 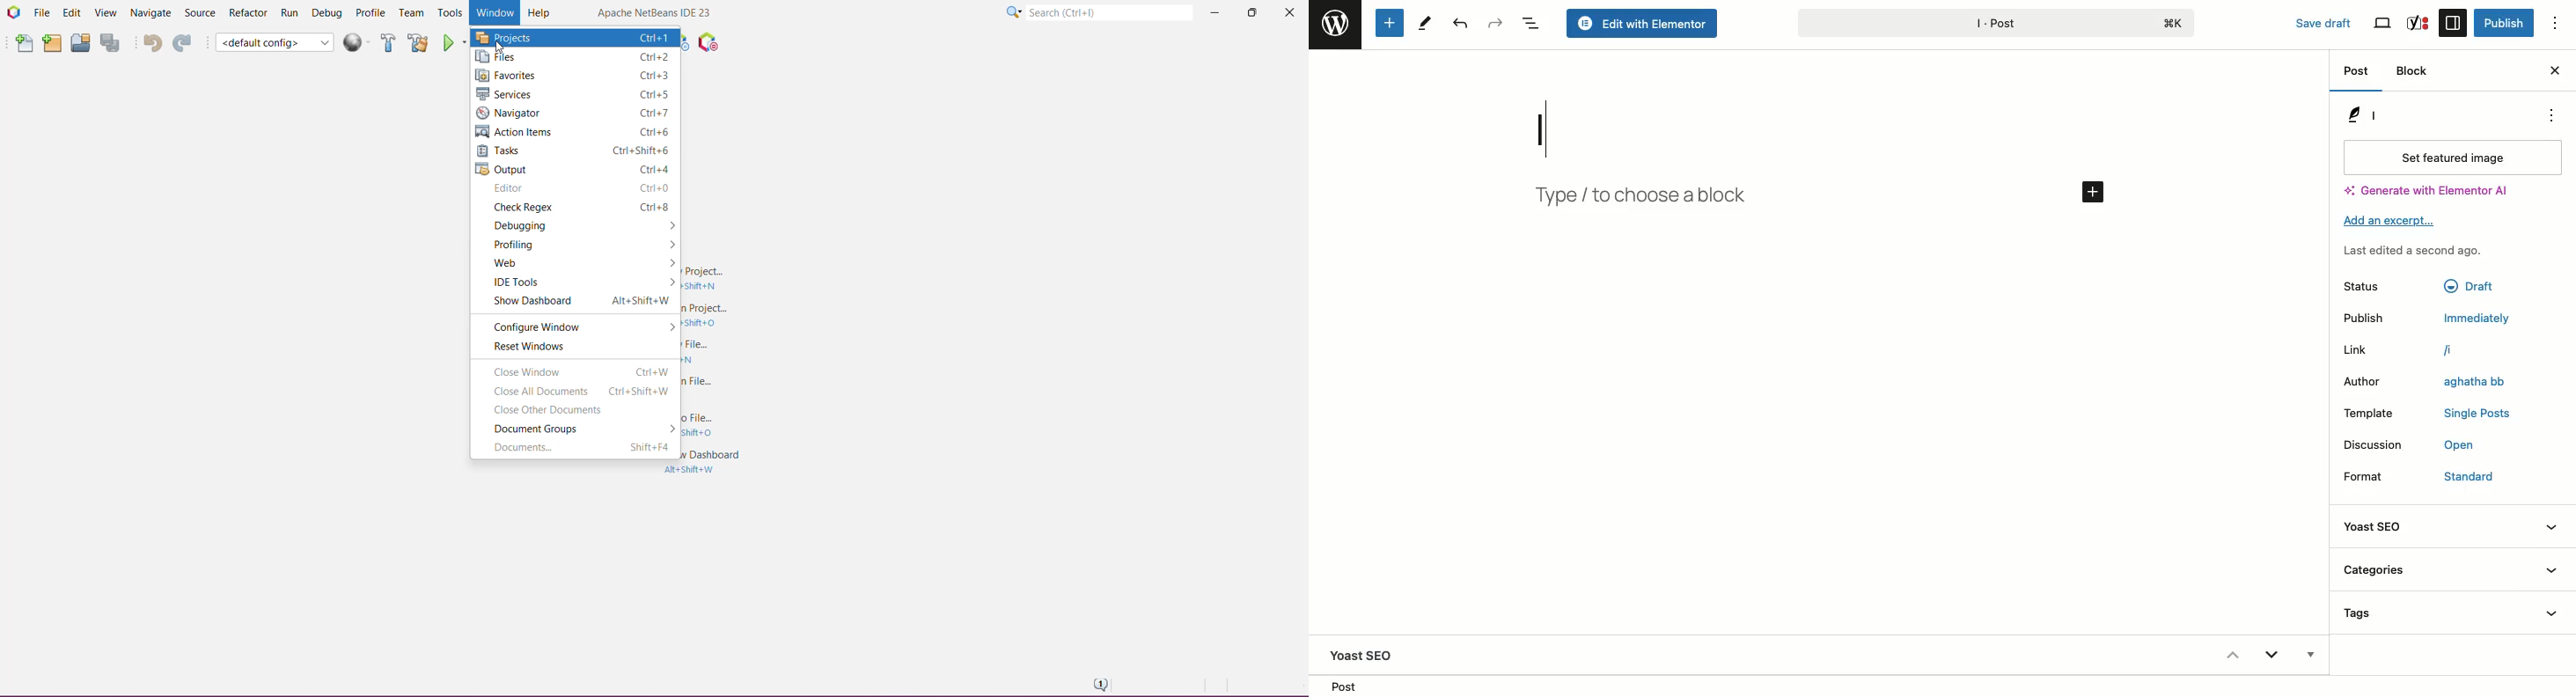 What do you see at coordinates (291, 12) in the screenshot?
I see `Run` at bounding box center [291, 12].